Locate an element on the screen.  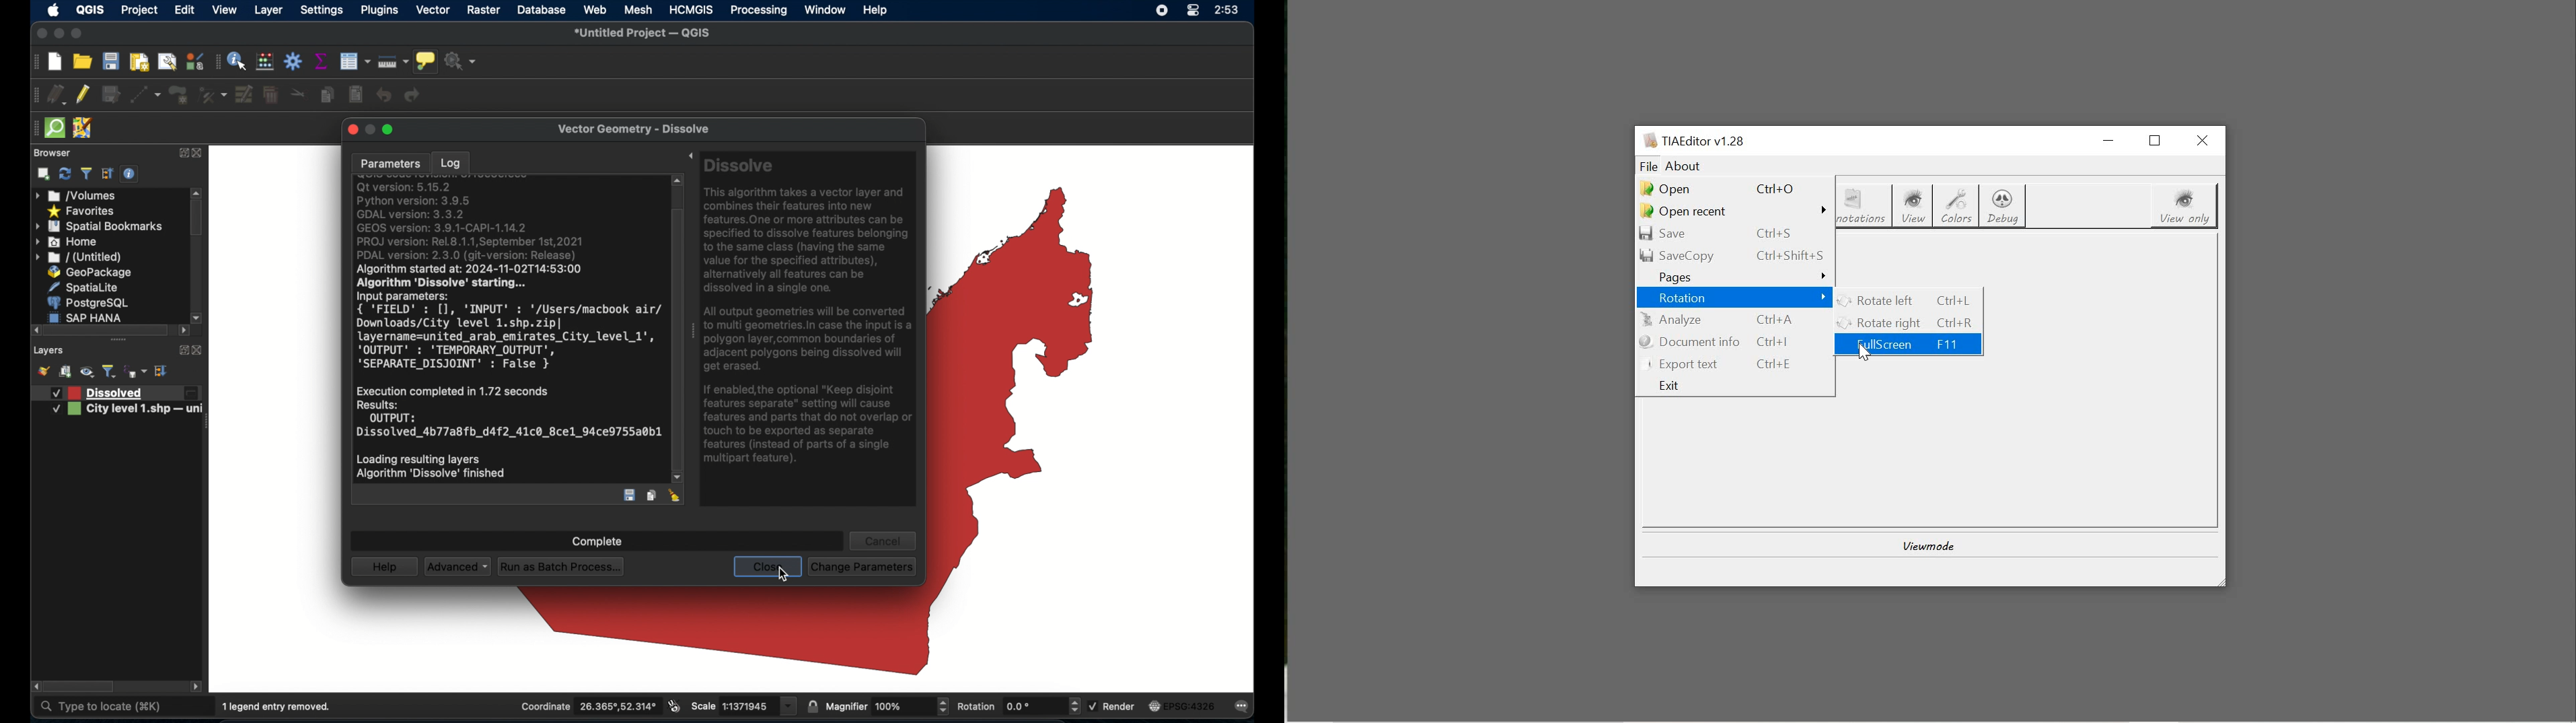
no action selected is located at coordinates (464, 62).